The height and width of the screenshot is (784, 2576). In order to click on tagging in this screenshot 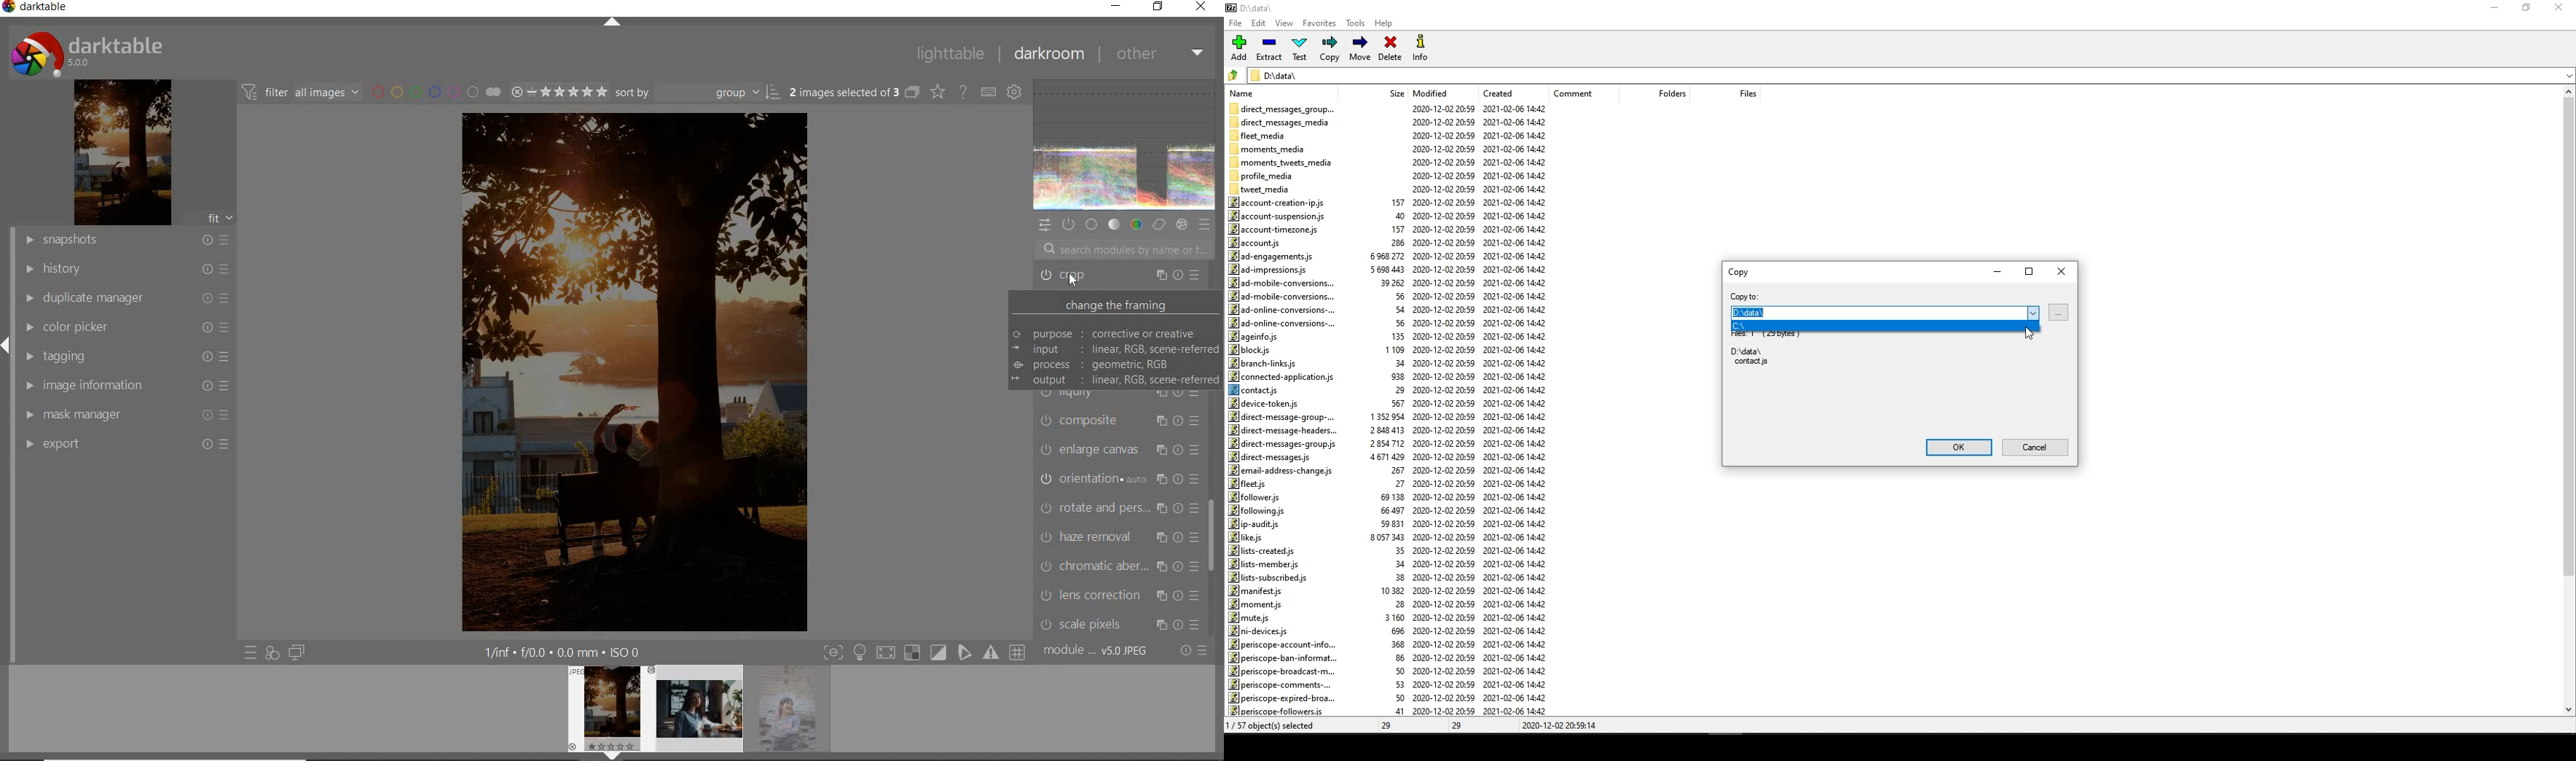, I will do `click(125, 355)`.